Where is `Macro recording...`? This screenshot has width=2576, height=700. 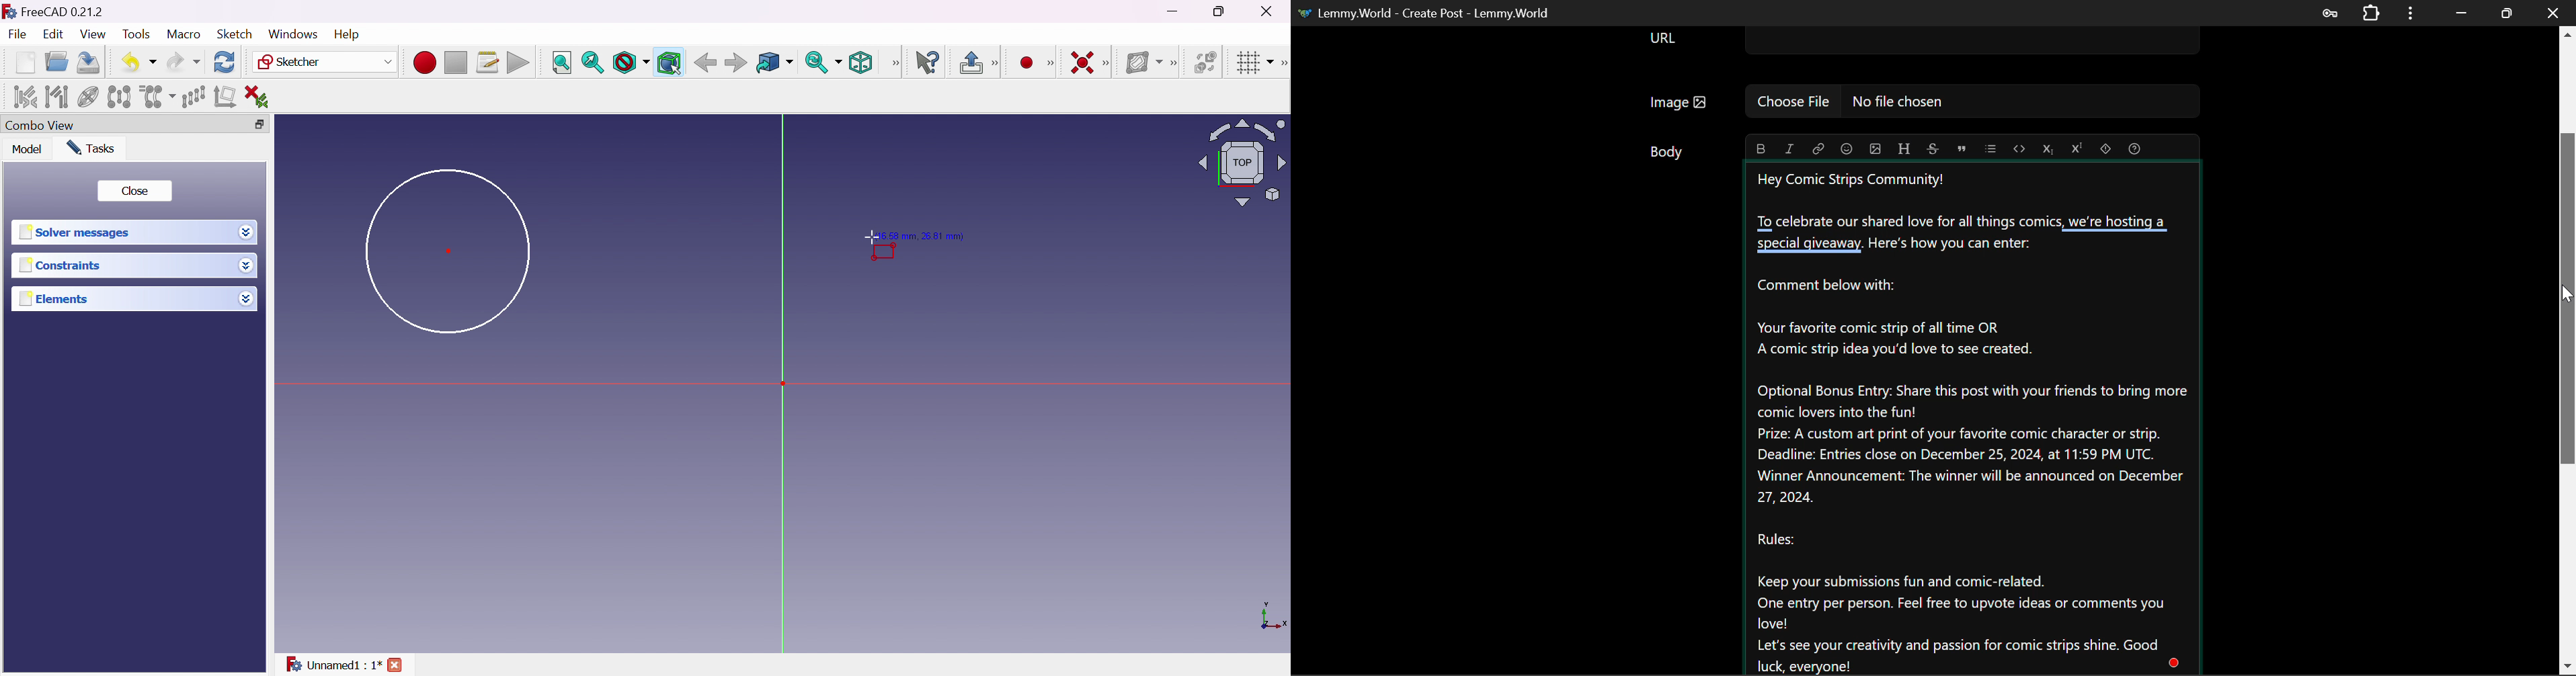
Macro recording... is located at coordinates (424, 60).